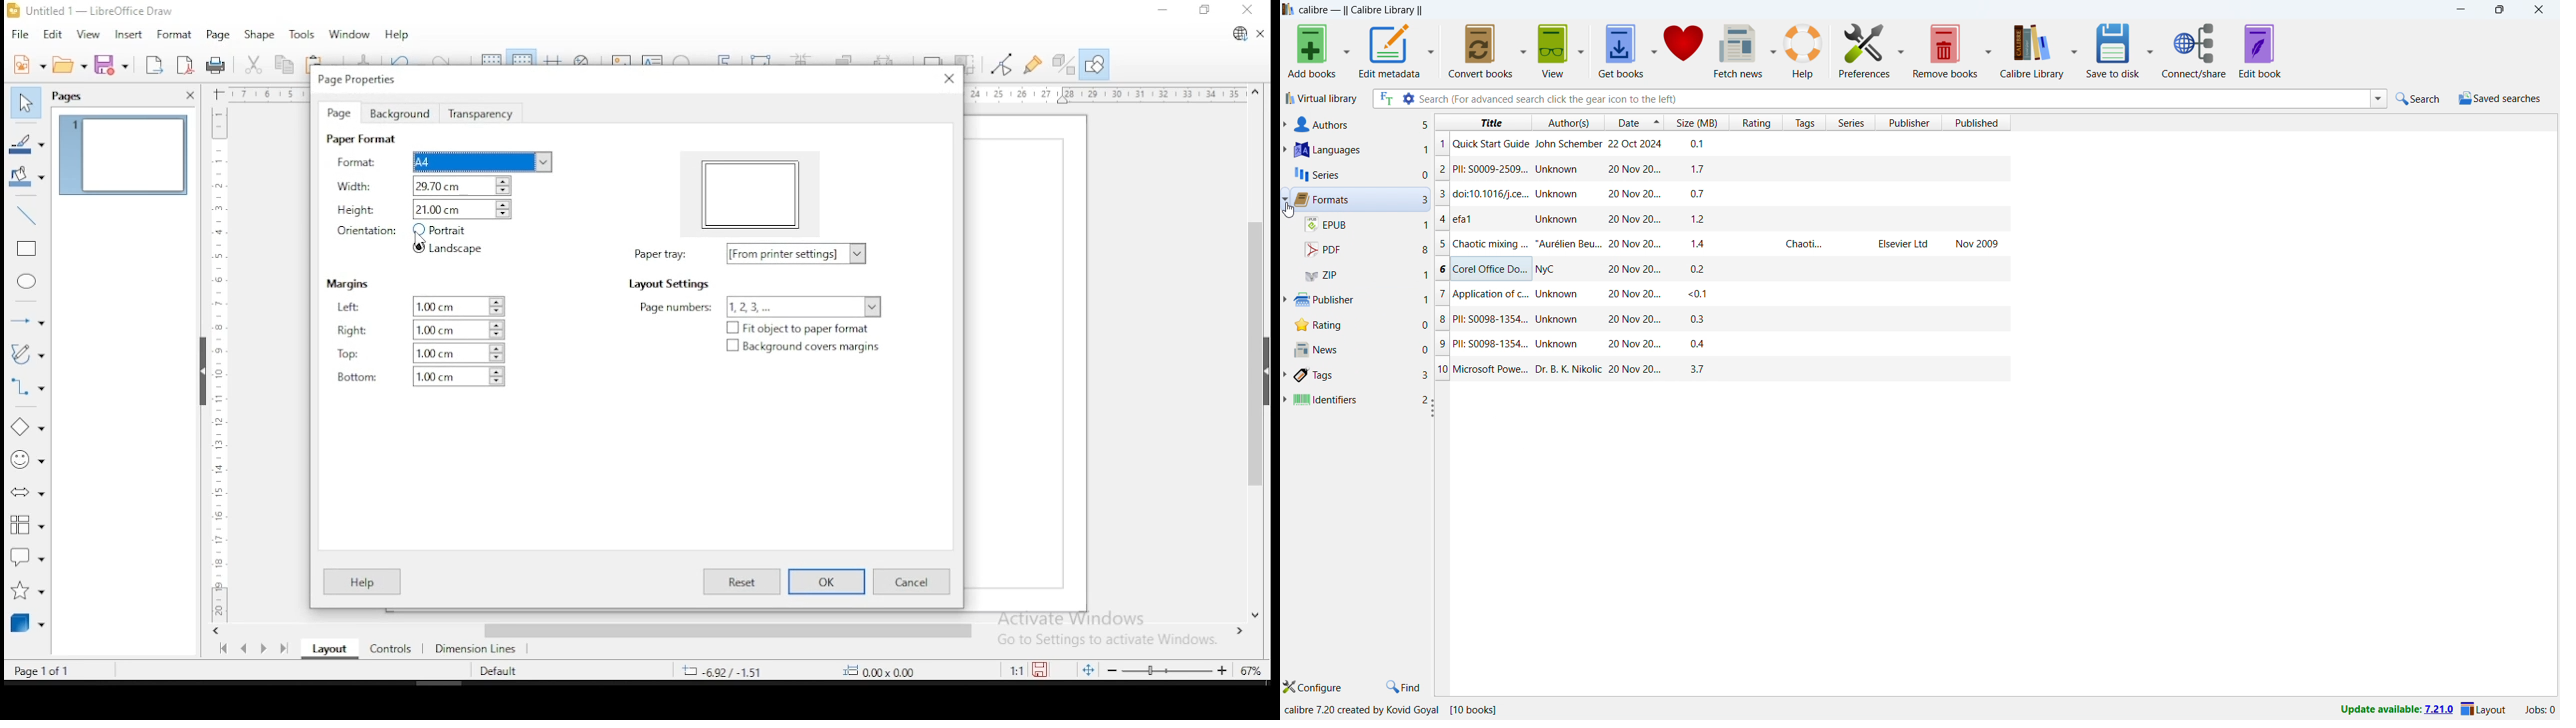 The image size is (2576, 728). I want to click on transperency, so click(480, 115).